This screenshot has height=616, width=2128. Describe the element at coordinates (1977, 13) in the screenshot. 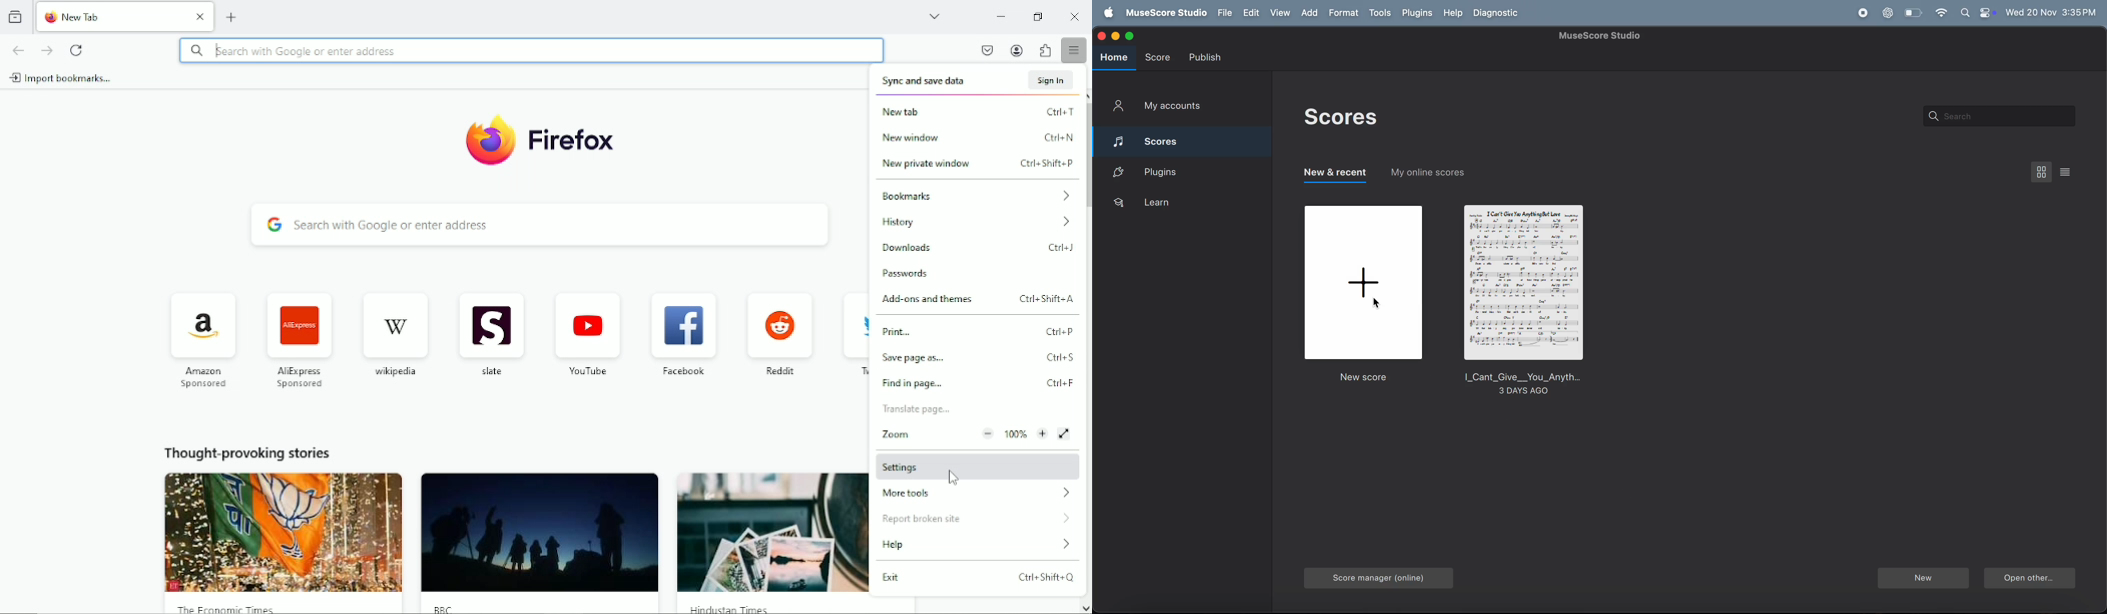

I see `apple widgets` at that location.